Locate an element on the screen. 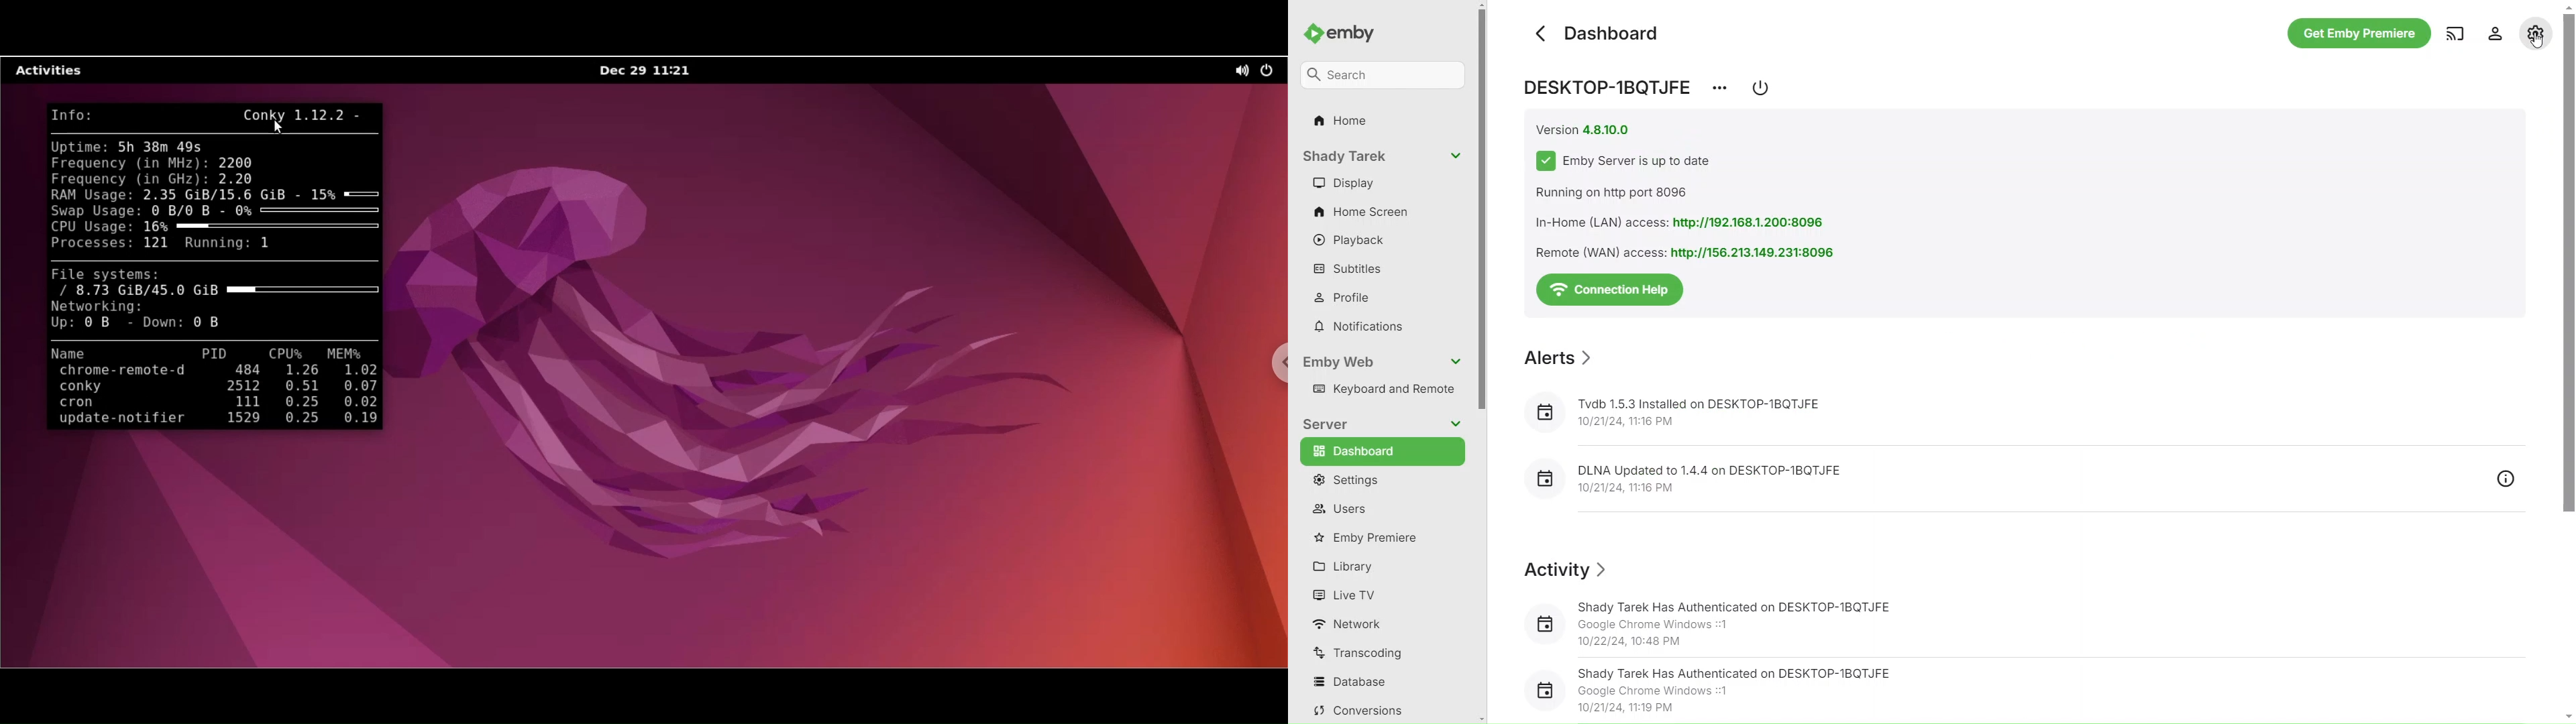  view activity is located at coordinates (2507, 479).